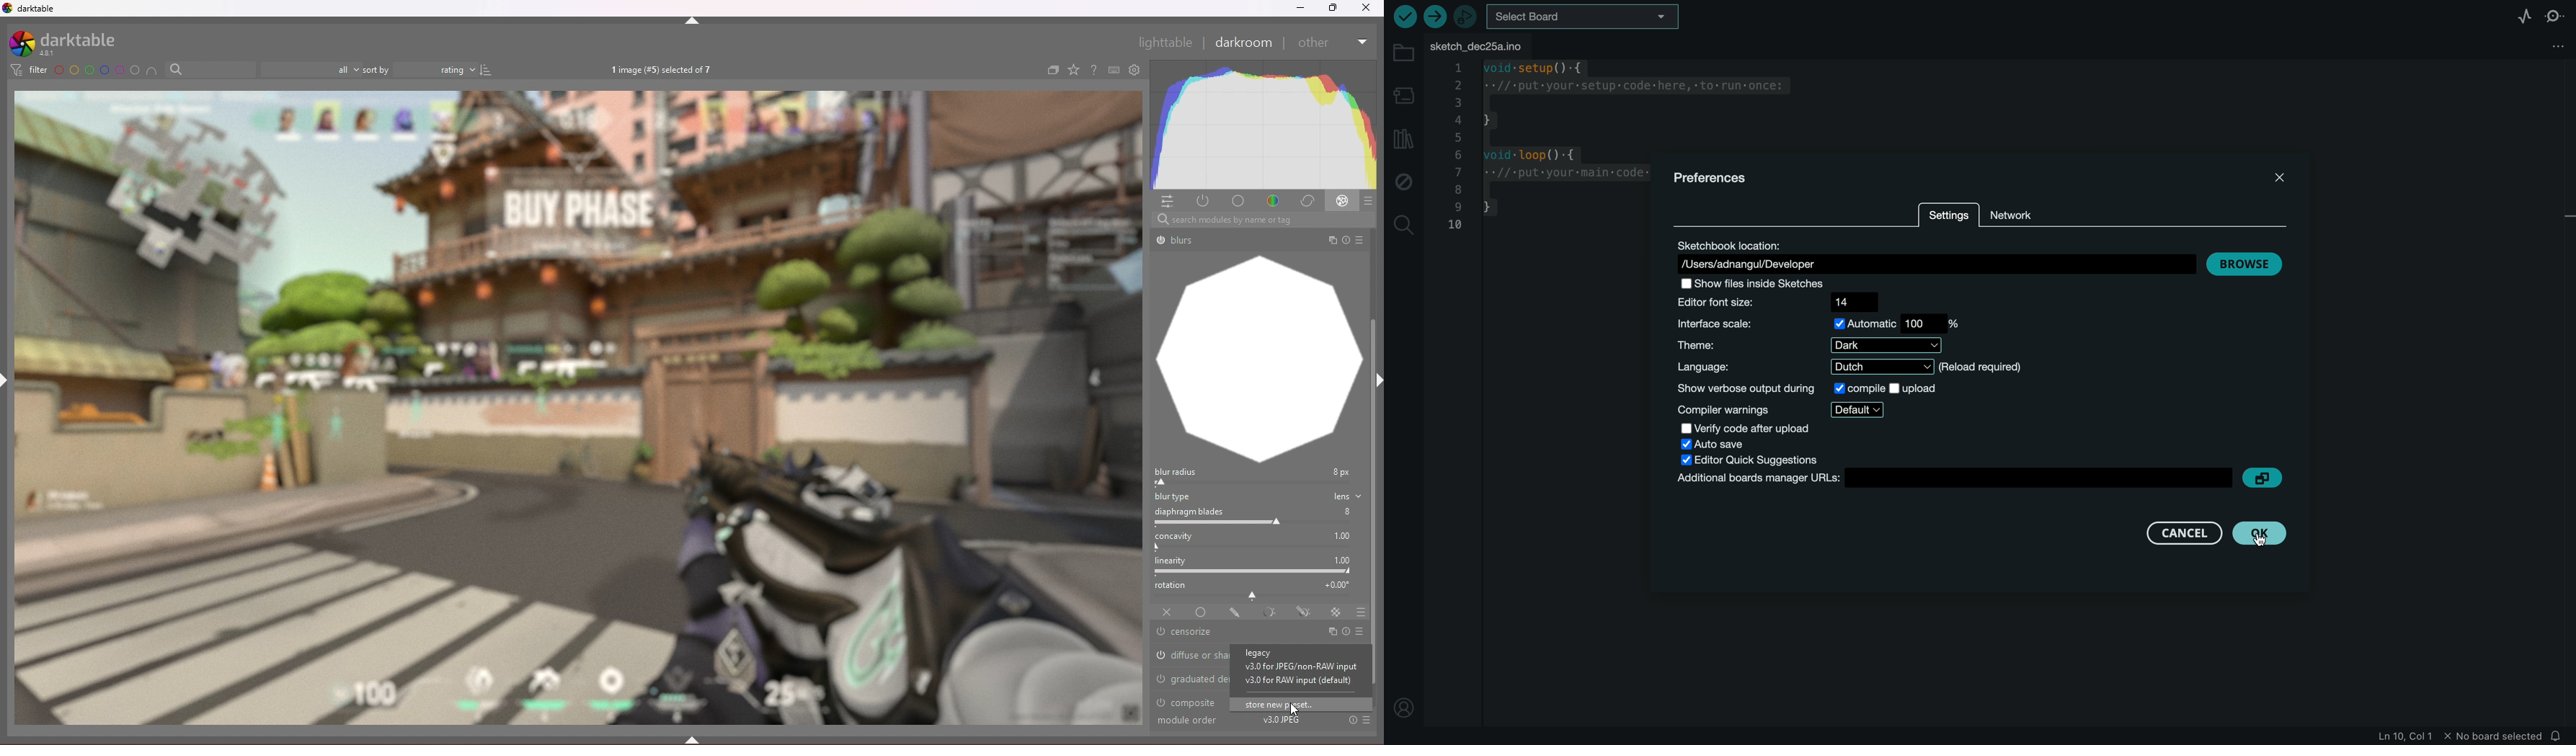 This screenshot has height=756, width=2576. What do you see at coordinates (1297, 667) in the screenshot?
I see `version` at bounding box center [1297, 667].